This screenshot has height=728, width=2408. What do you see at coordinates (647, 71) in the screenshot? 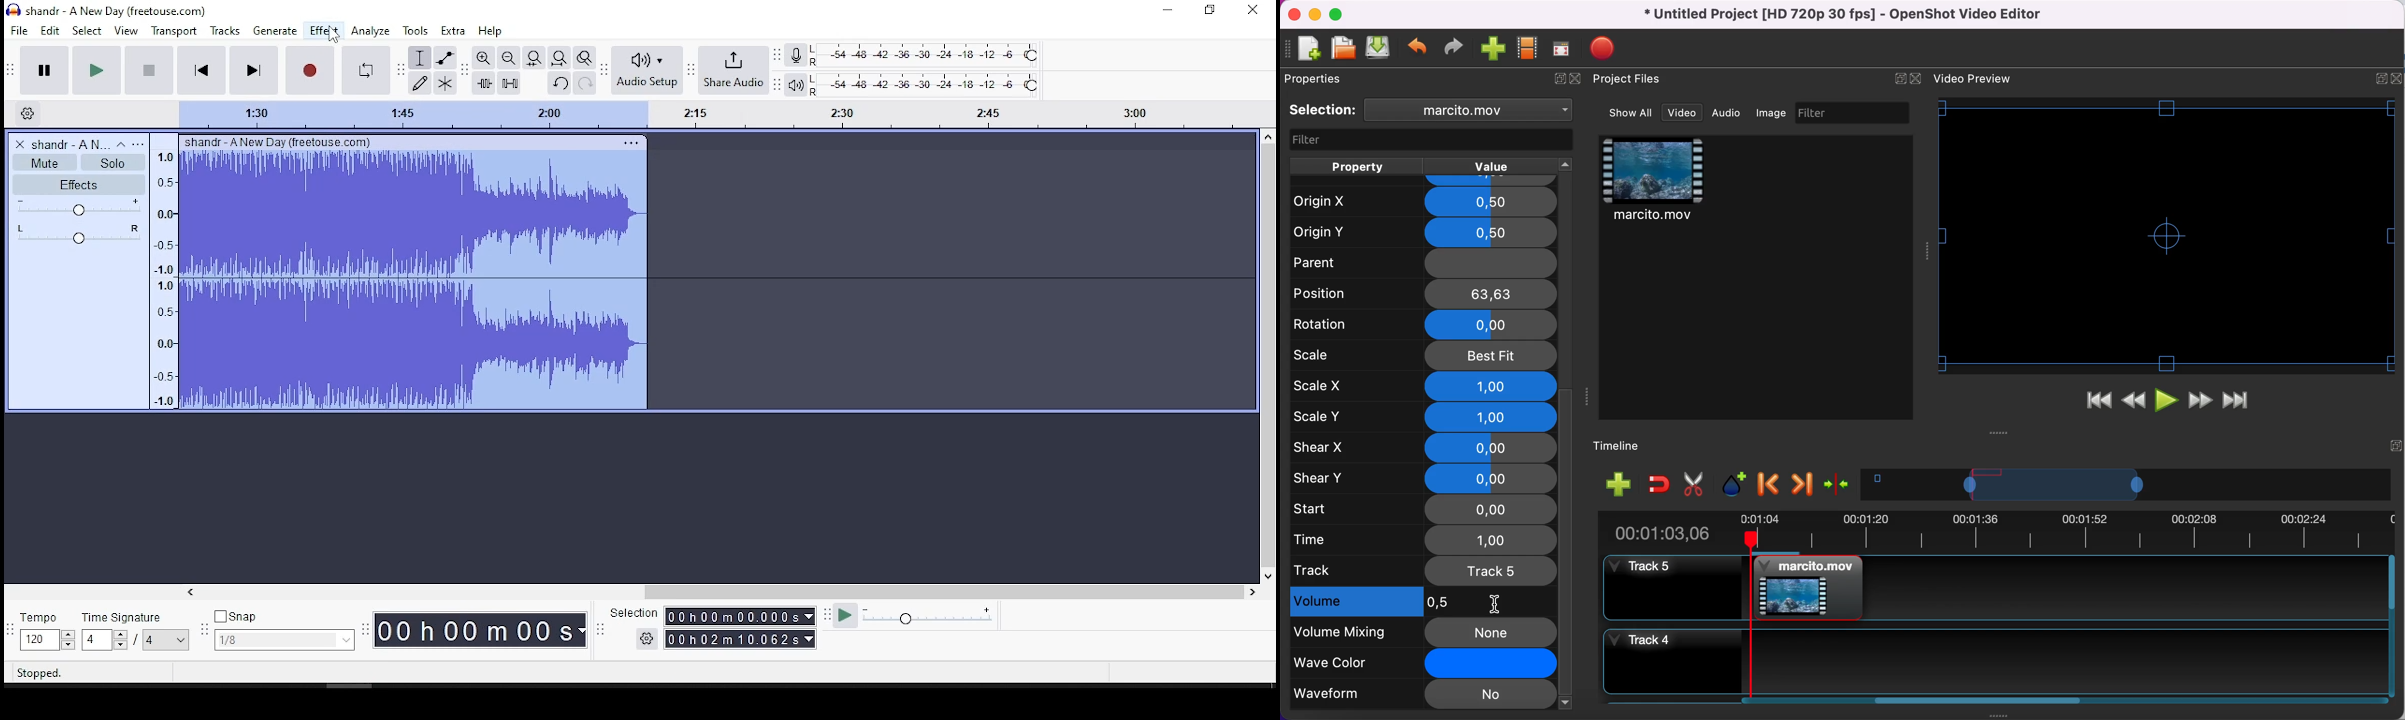
I see `audio setup` at bounding box center [647, 71].